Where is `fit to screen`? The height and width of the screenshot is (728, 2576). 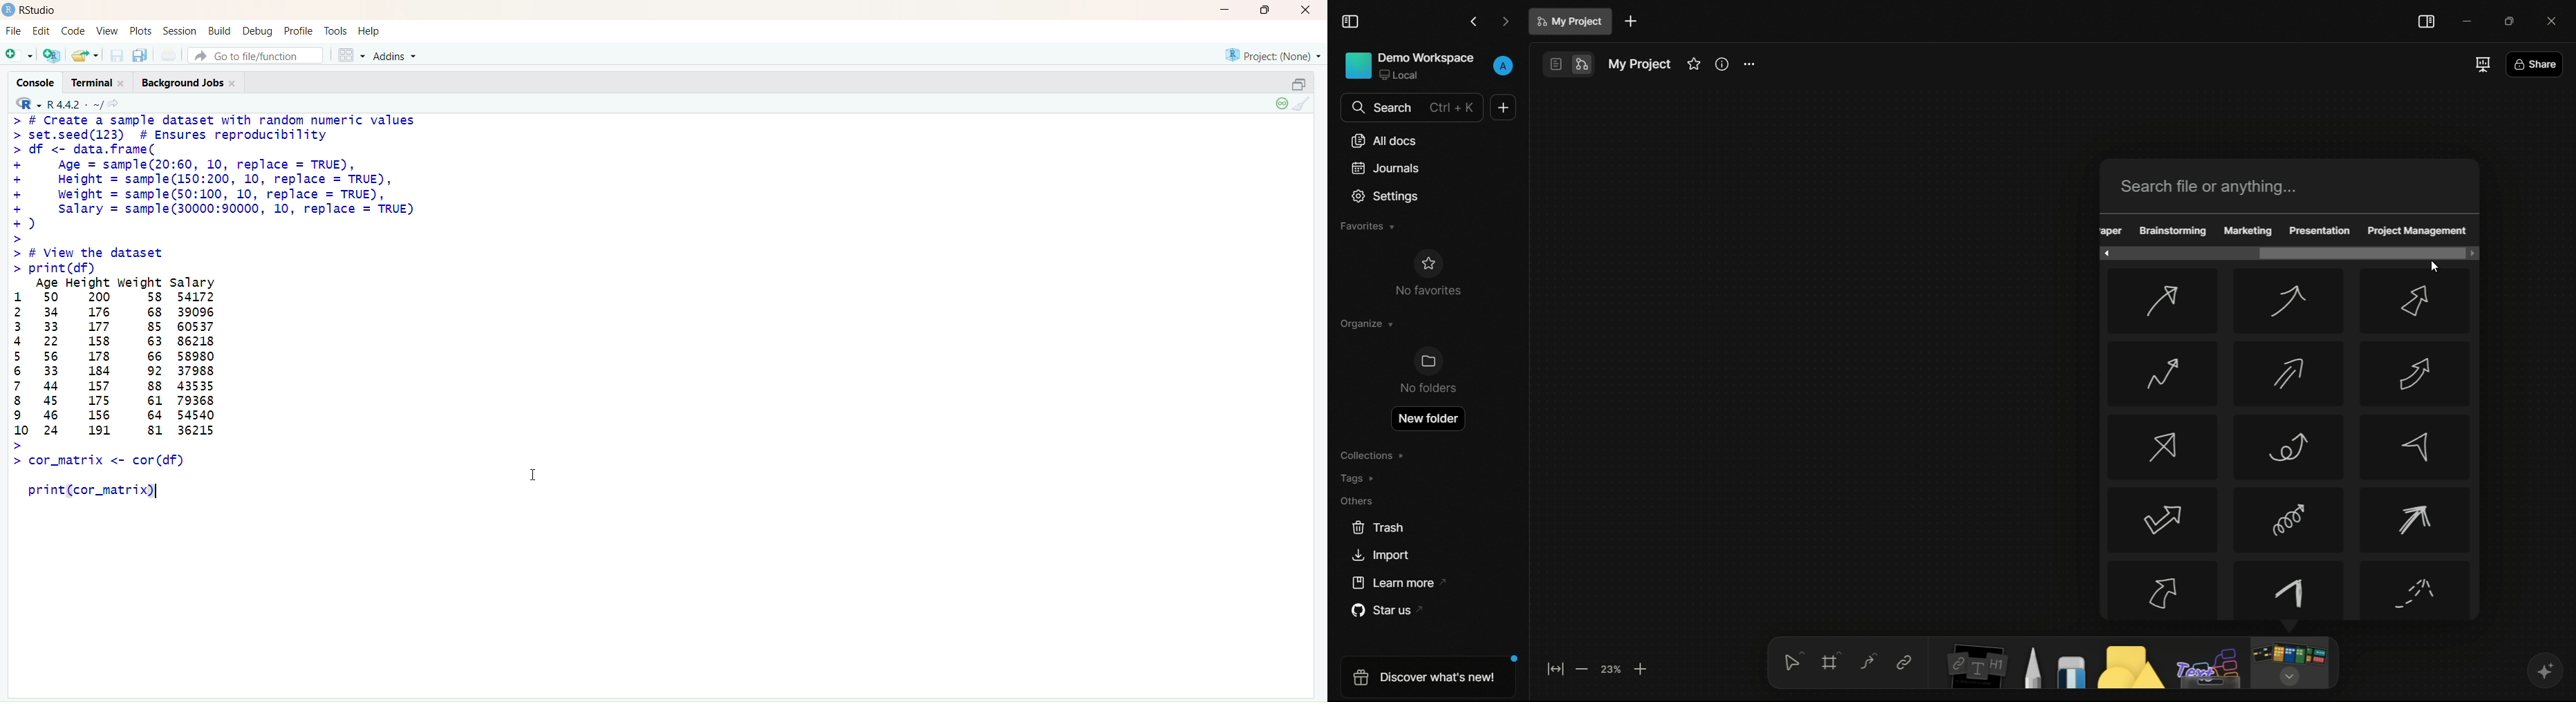
fit to screen is located at coordinates (1555, 668).